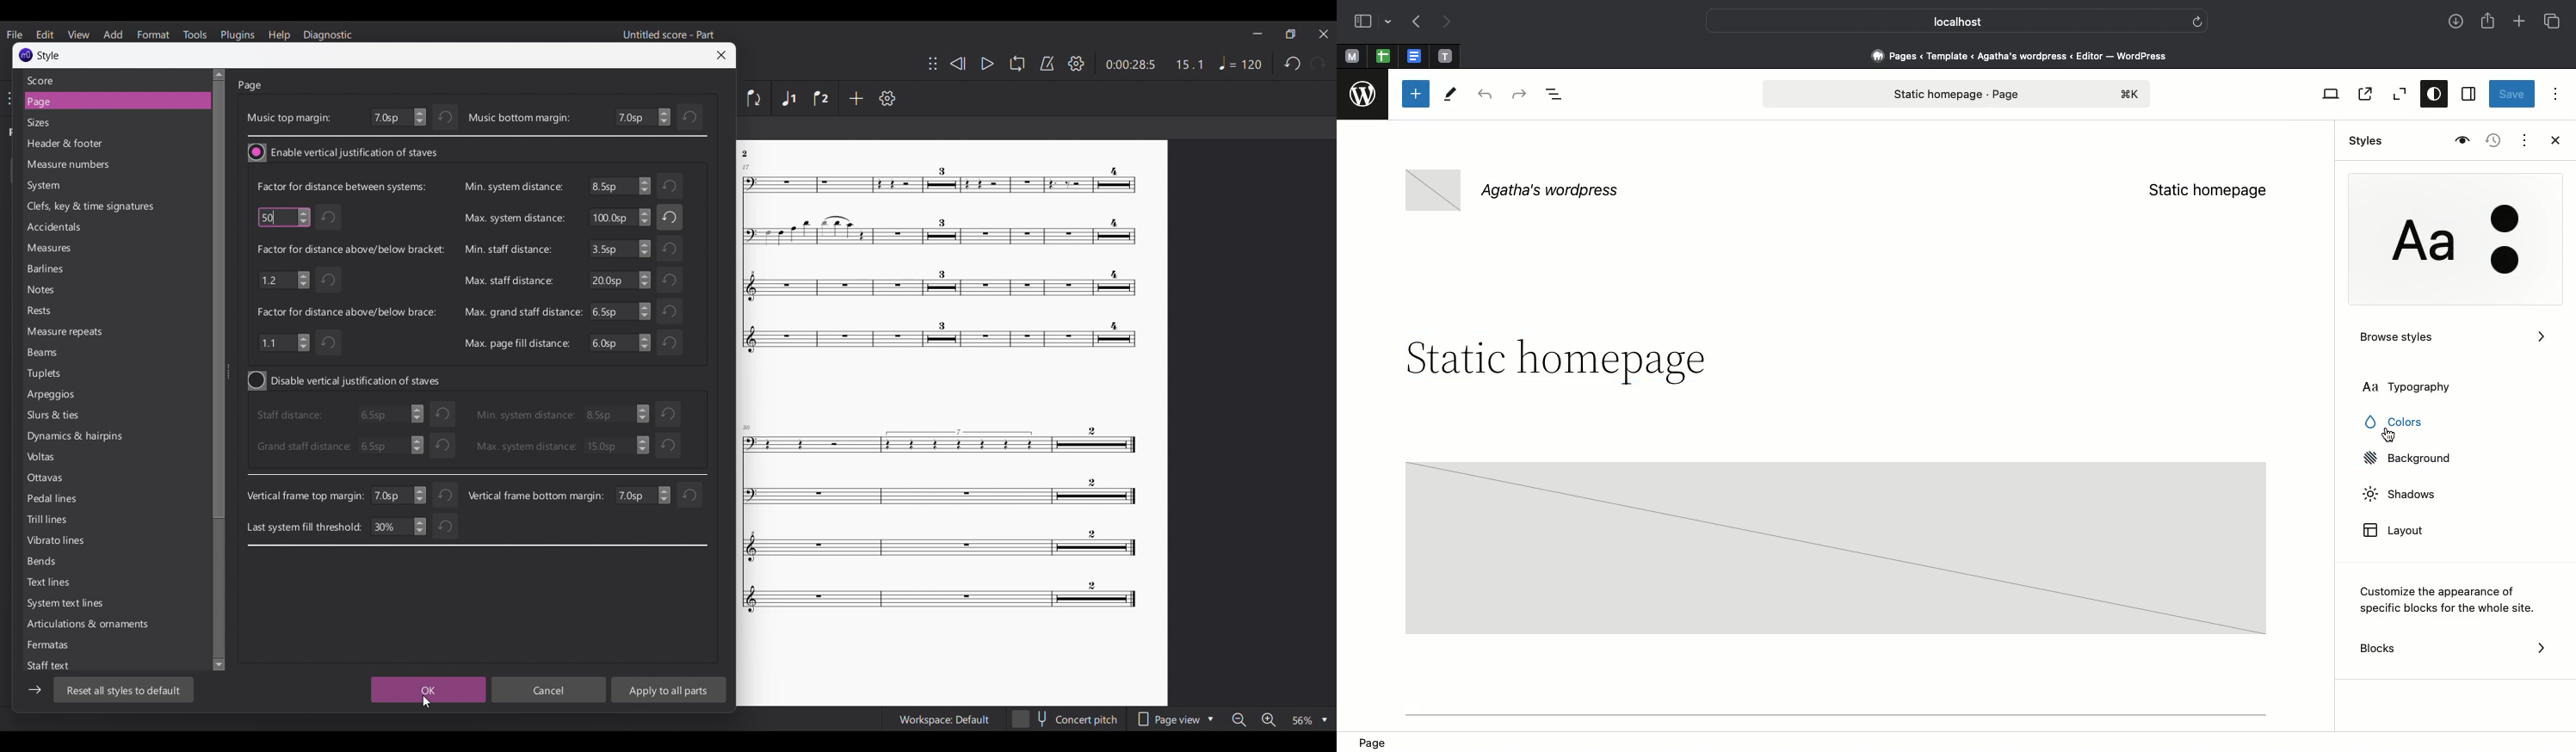  What do you see at coordinates (525, 414) in the screenshot?
I see `Min. system distance` at bounding box center [525, 414].